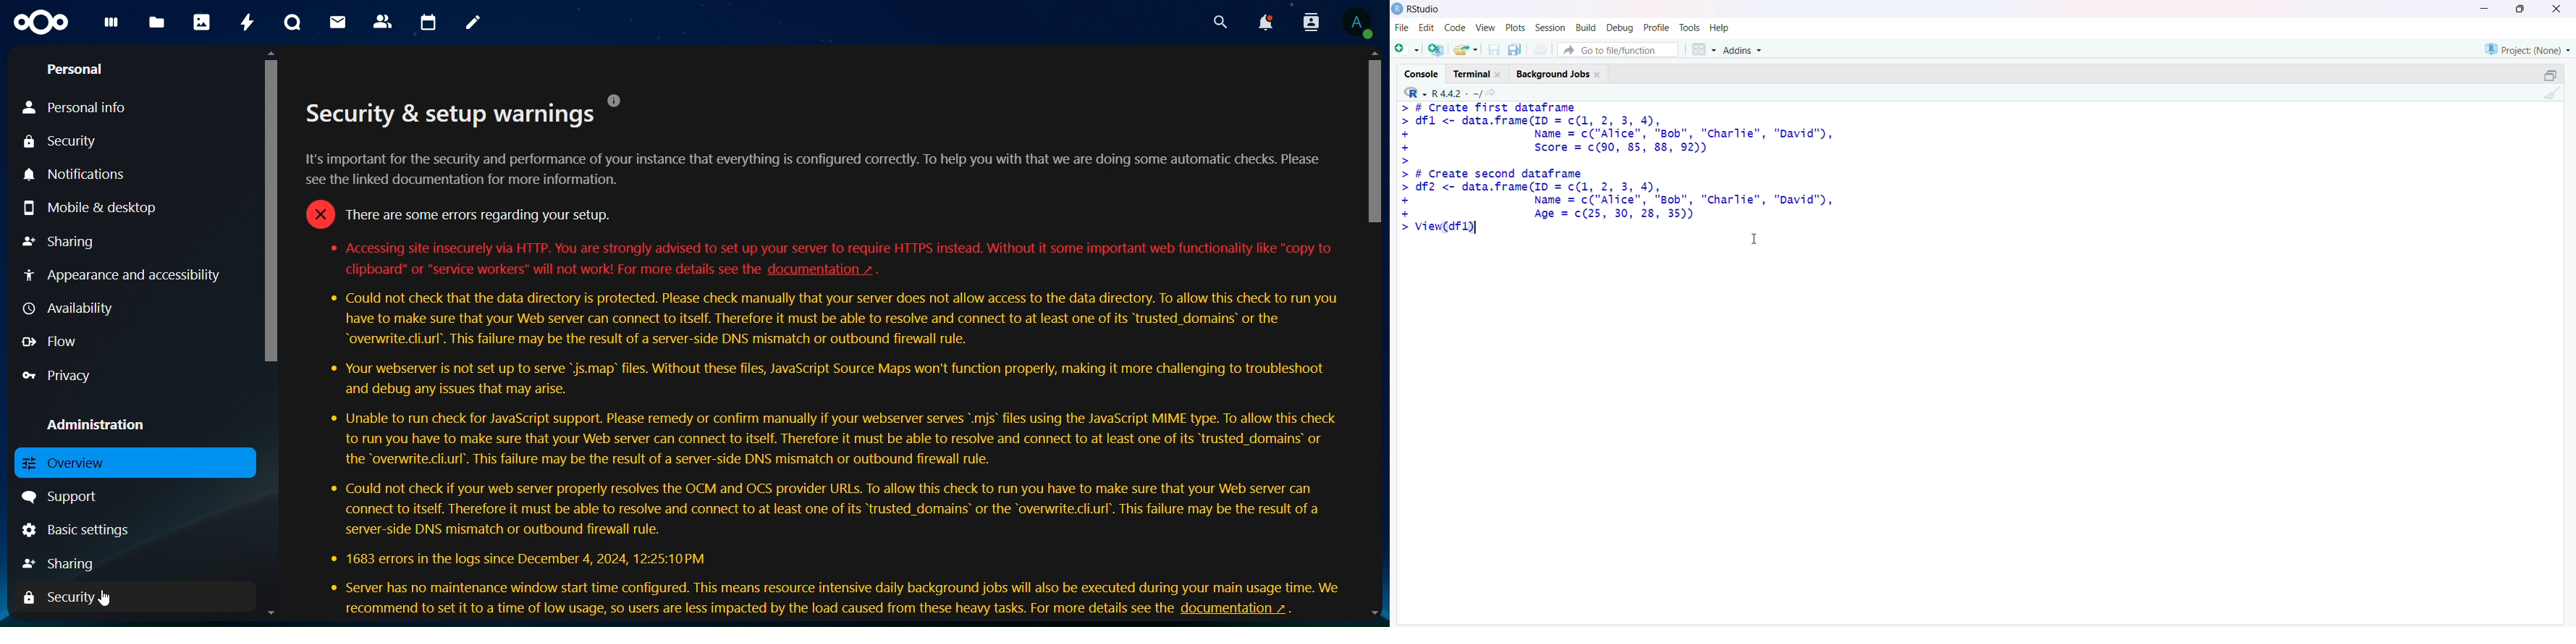 The width and height of the screenshot is (2576, 644). Describe the element at coordinates (1553, 75) in the screenshot. I see `Background jobs` at that location.